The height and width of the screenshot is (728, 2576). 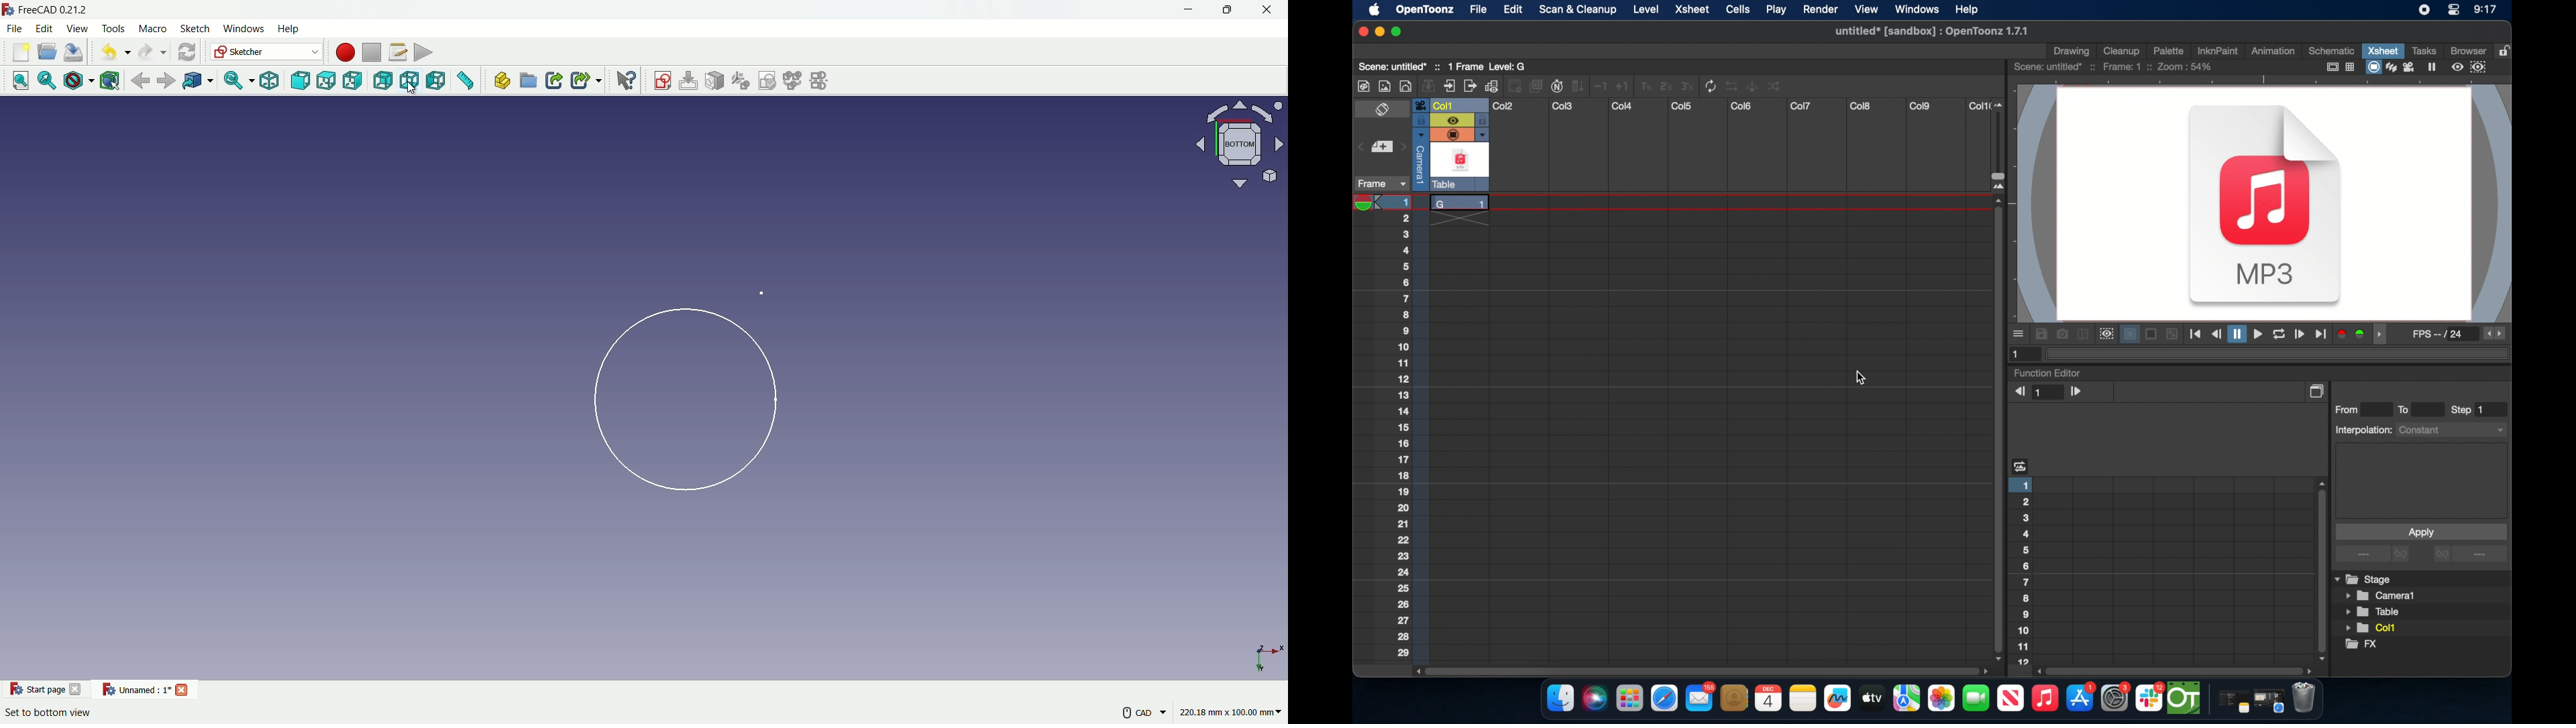 I want to click on front view, so click(x=327, y=82).